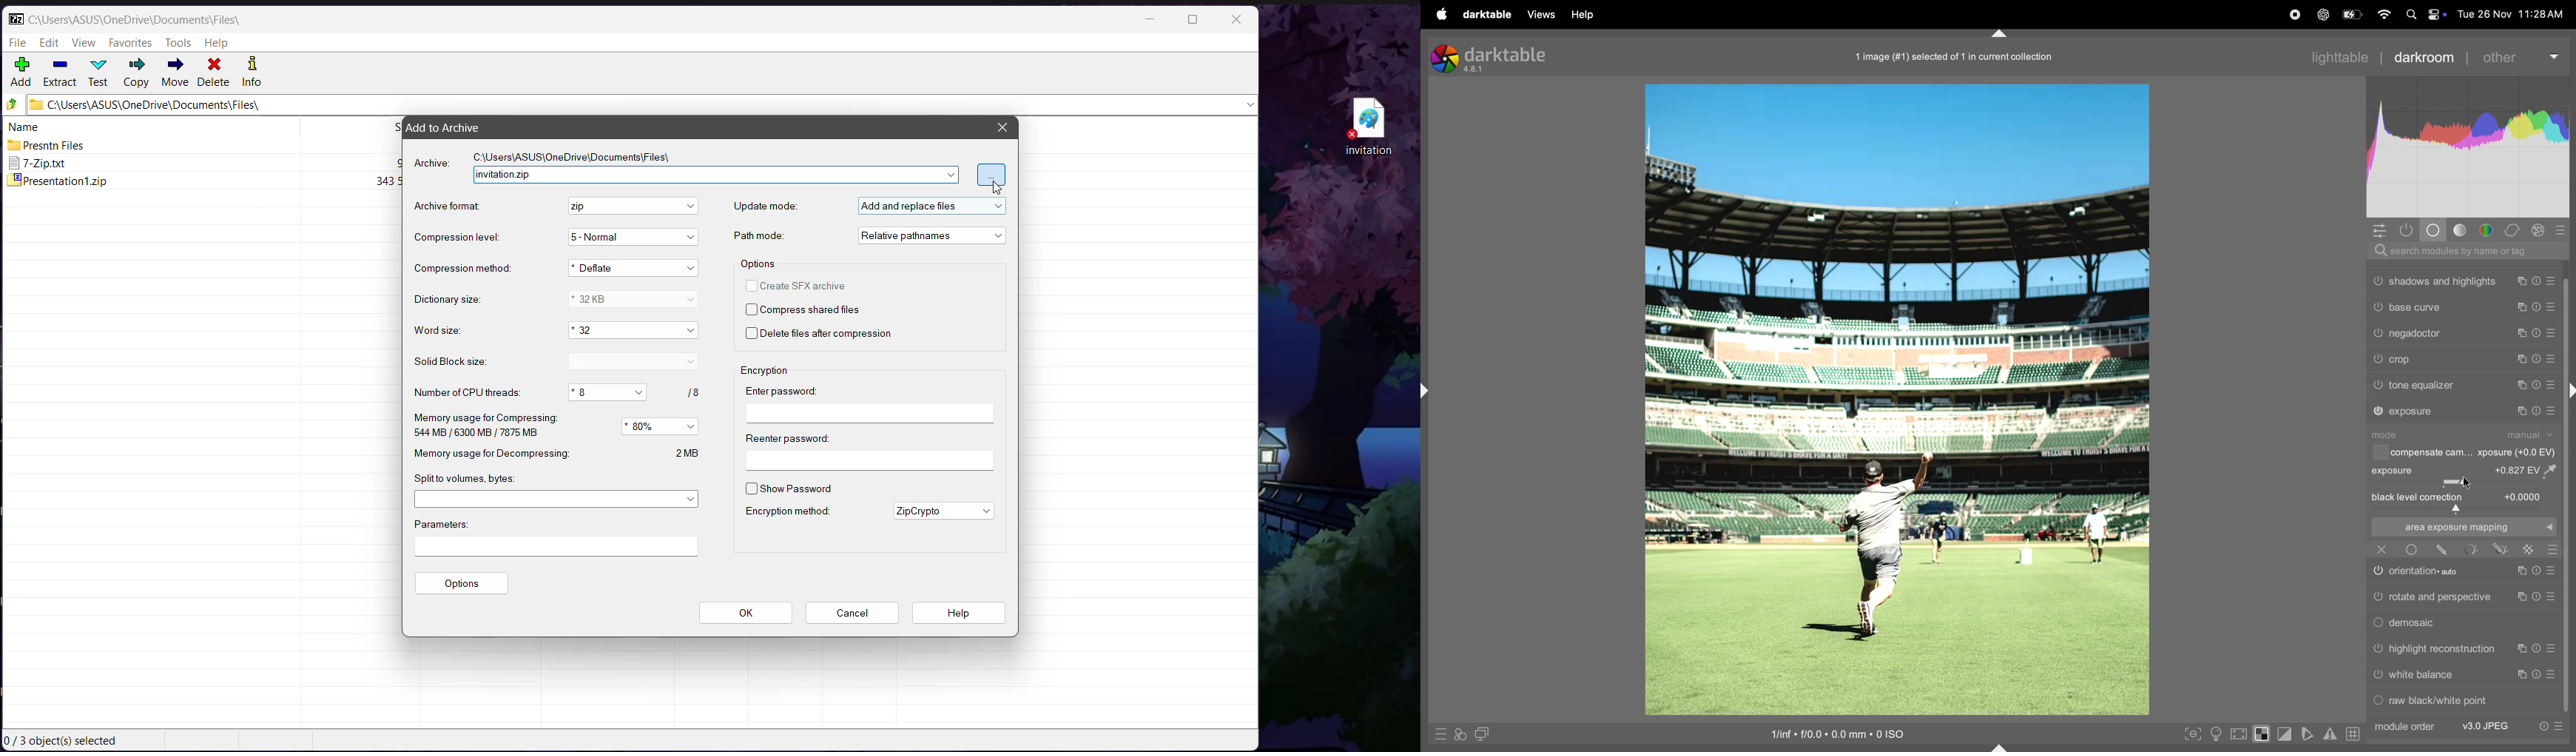 This screenshot has width=2576, height=756. What do you see at coordinates (2379, 453) in the screenshot?
I see `Checkbox ` at bounding box center [2379, 453].